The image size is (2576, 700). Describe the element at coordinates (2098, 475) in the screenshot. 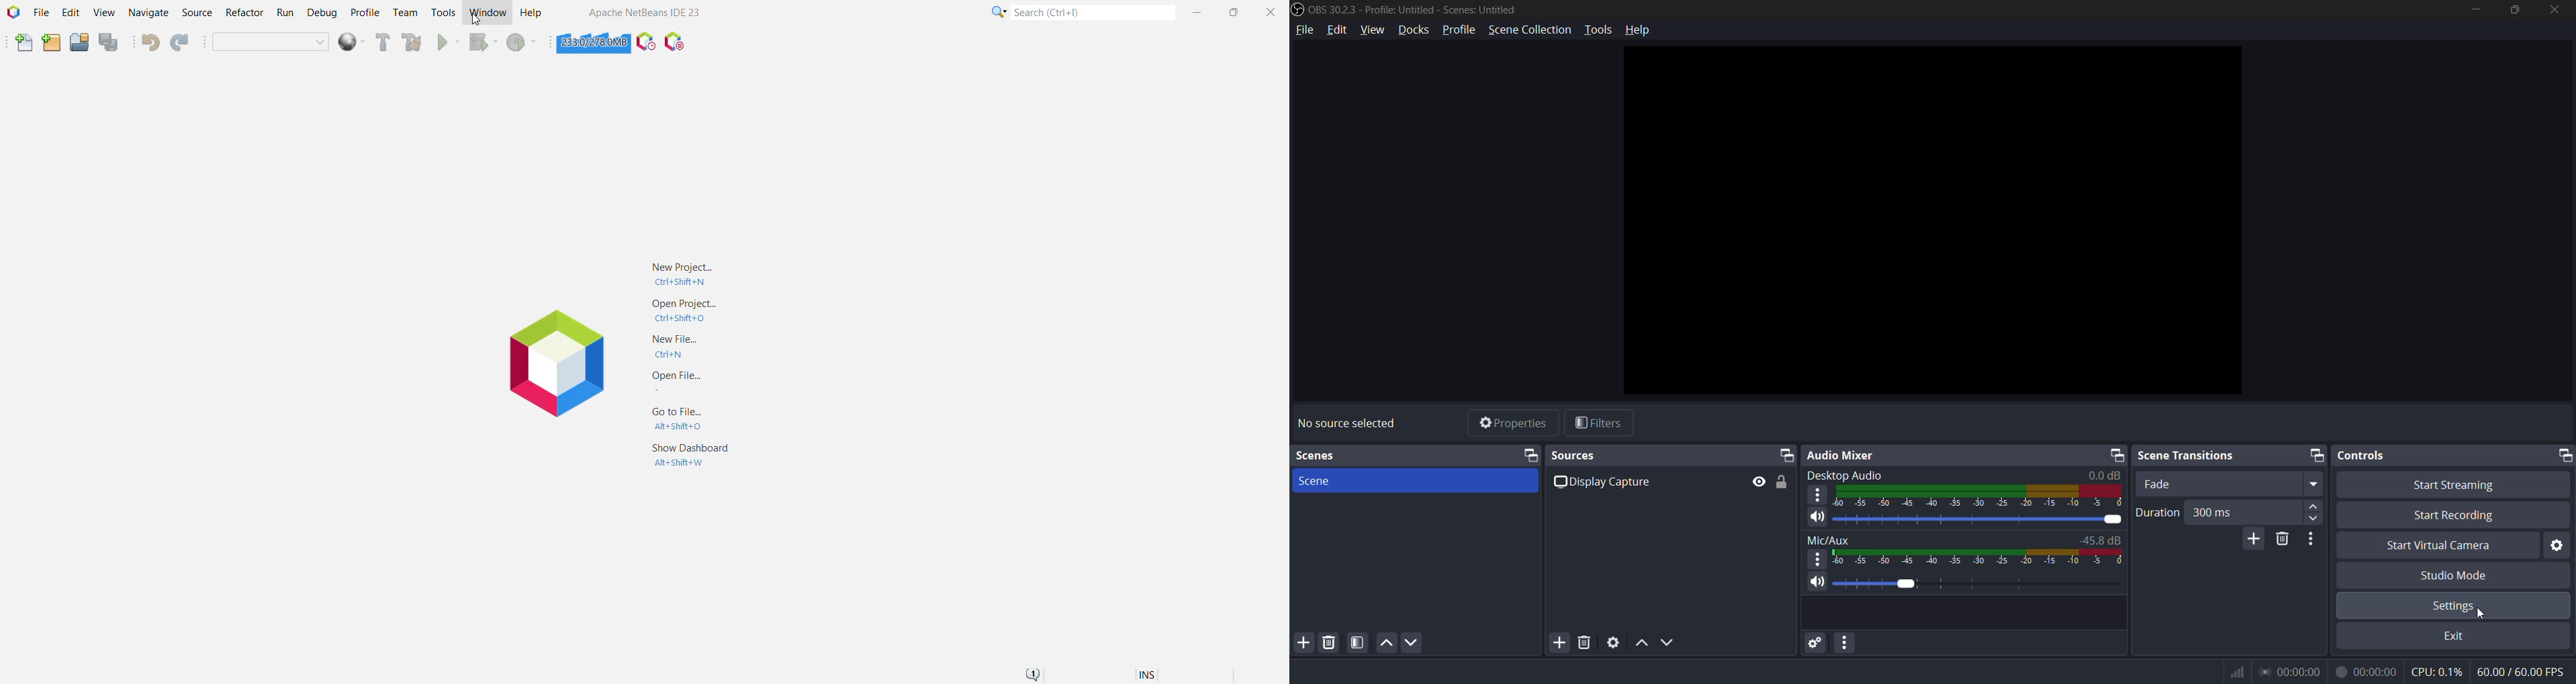

I see `0.0 dB` at that location.